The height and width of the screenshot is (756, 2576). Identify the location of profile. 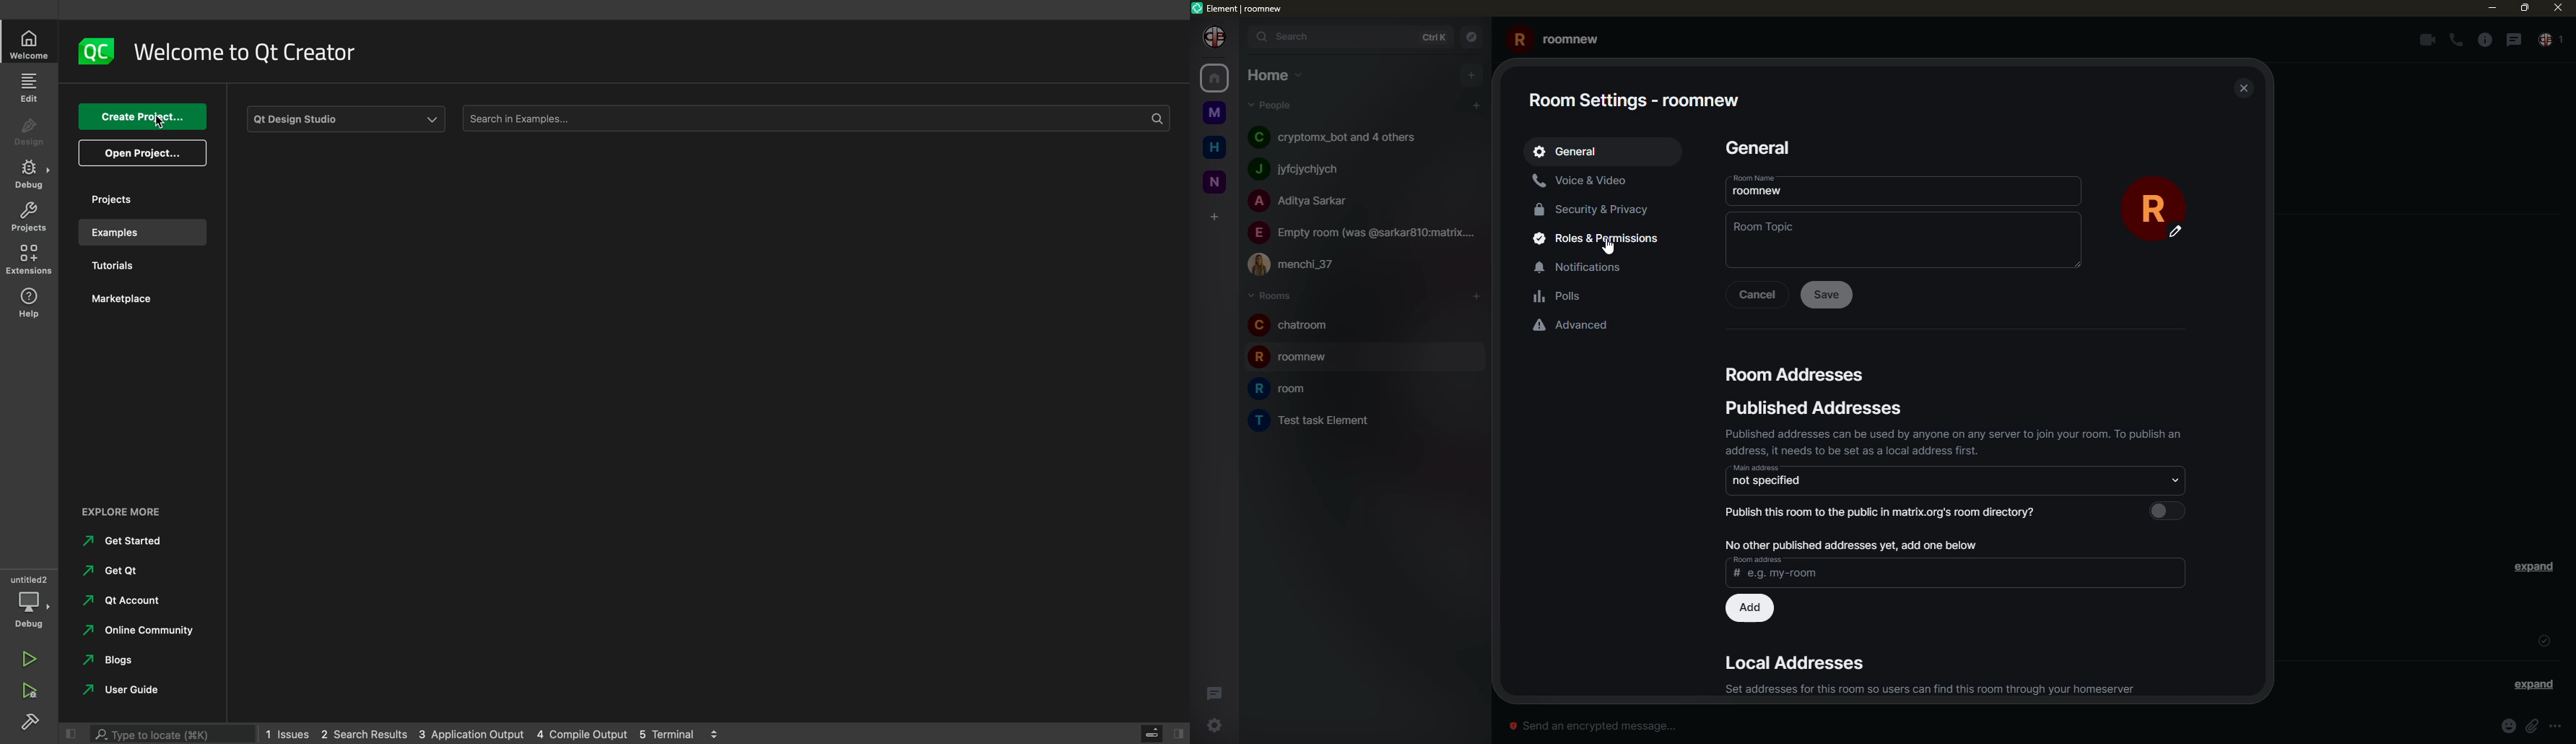
(1216, 37).